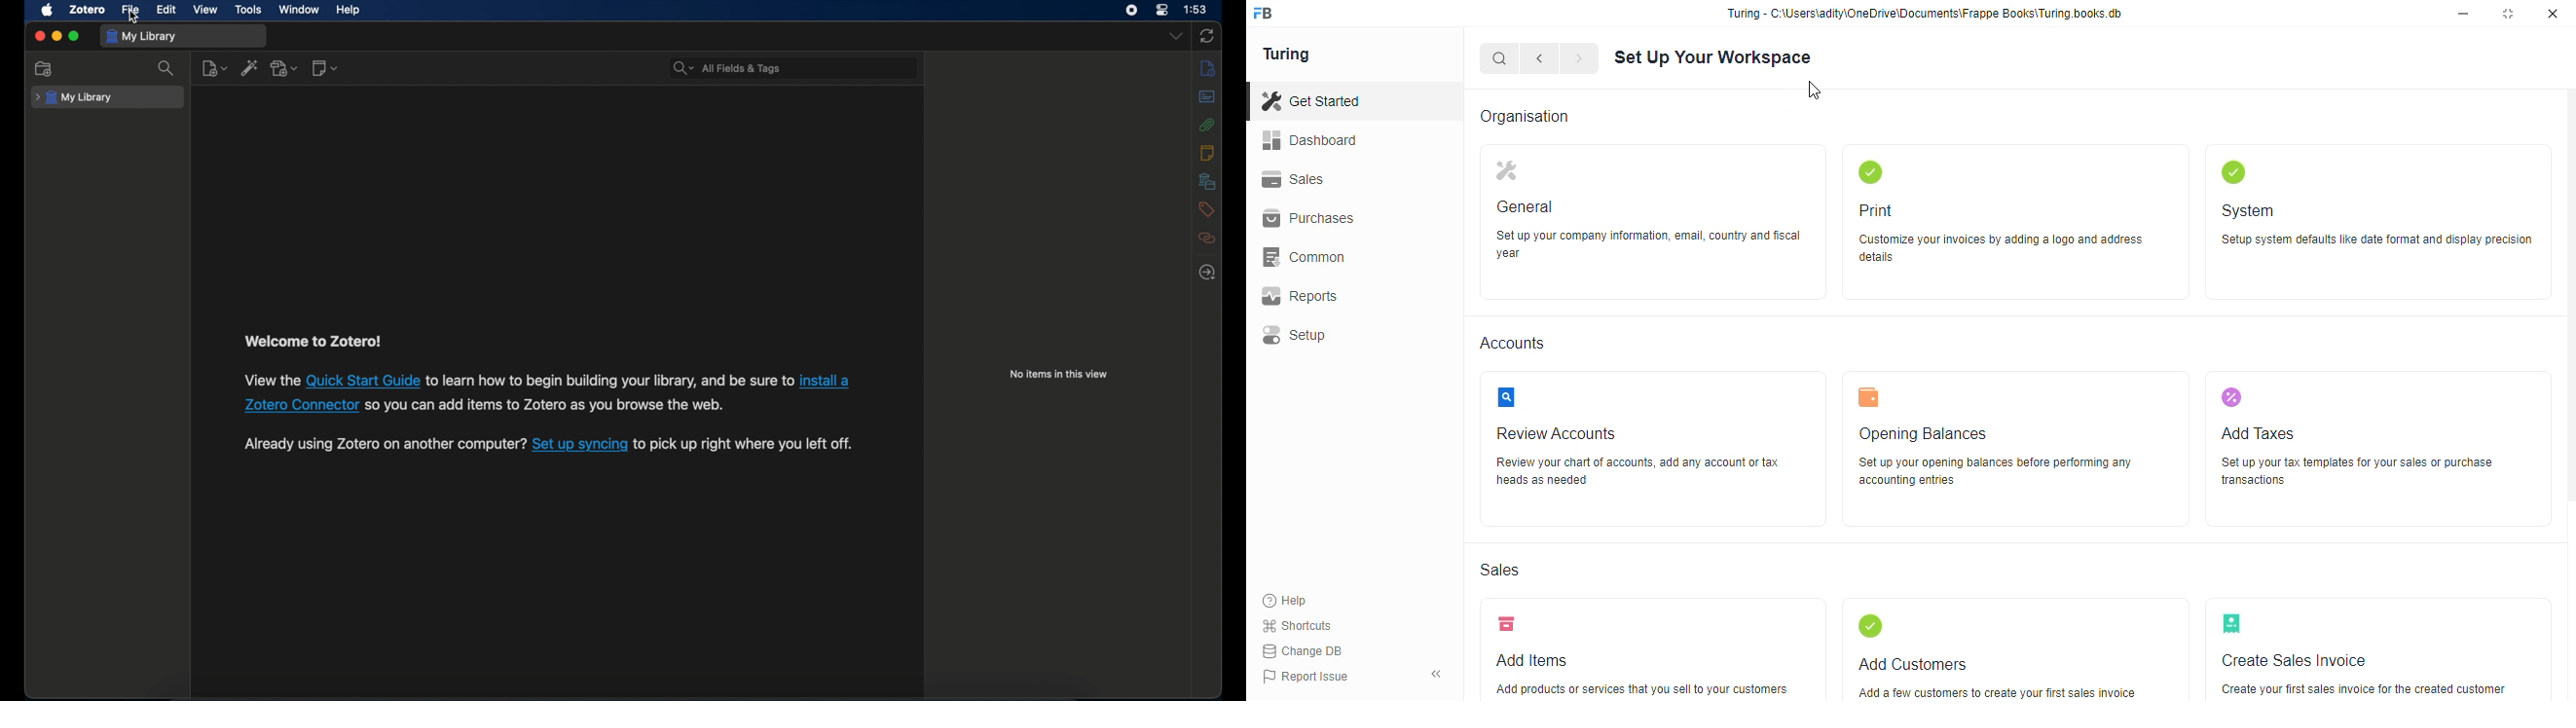 Image resolution: width=2576 pixels, height=728 pixels. Describe the element at coordinates (74, 36) in the screenshot. I see `maximize` at that location.